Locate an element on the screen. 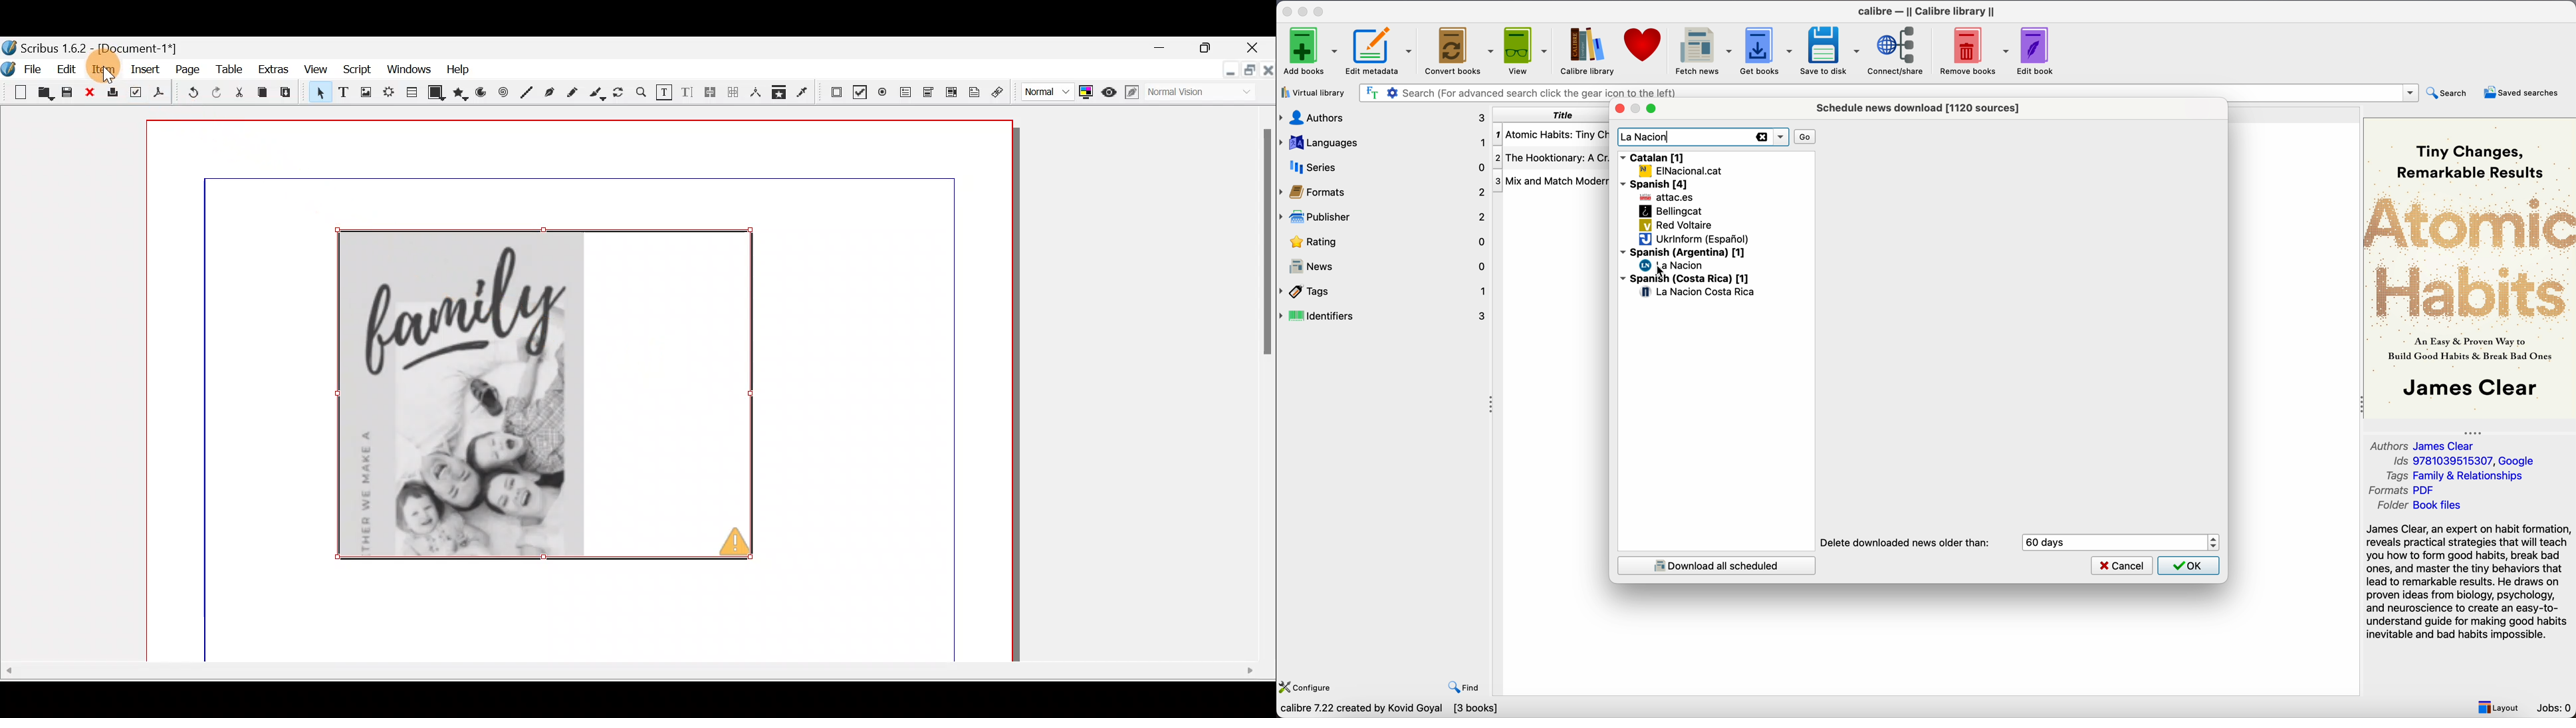 This screenshot has width=2576, height=728. Document name is located at coordinates (103, 45).